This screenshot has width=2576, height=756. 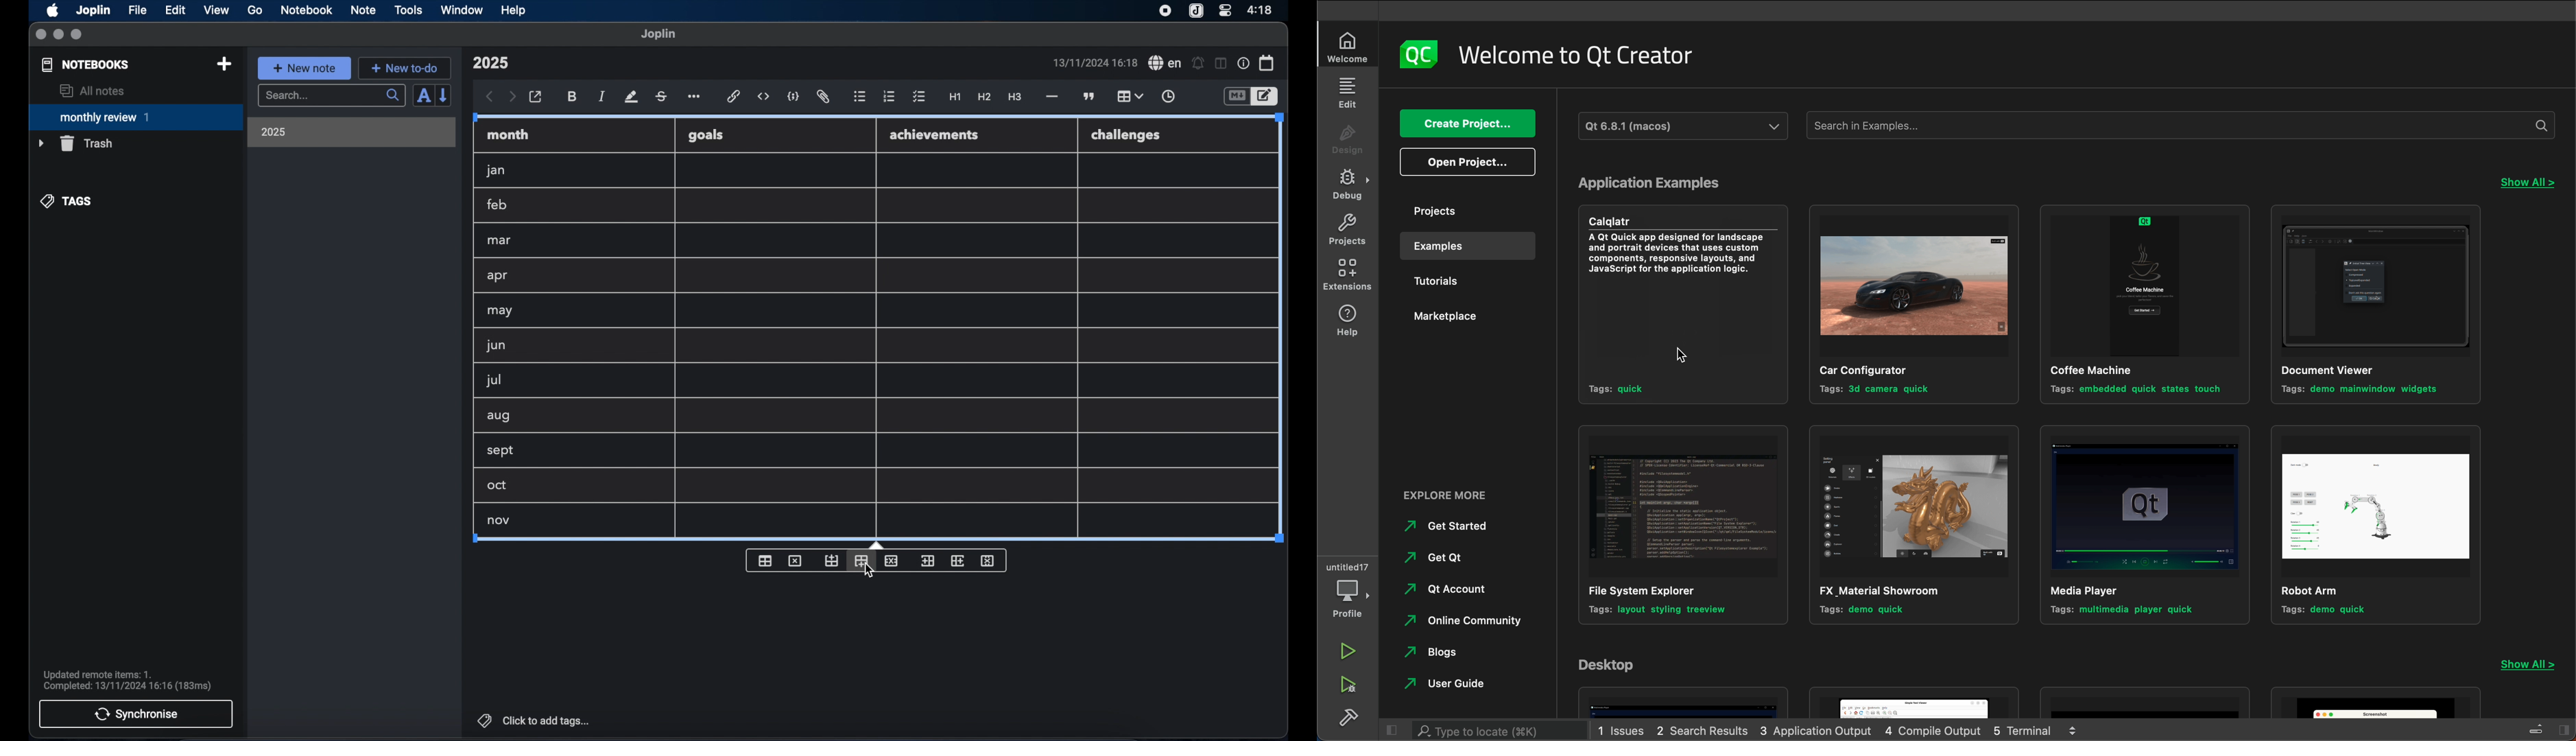 What do you see at coordinates (1685, 125) in the screenshot?
I see `kit name` at bounding box center [1685, 125].